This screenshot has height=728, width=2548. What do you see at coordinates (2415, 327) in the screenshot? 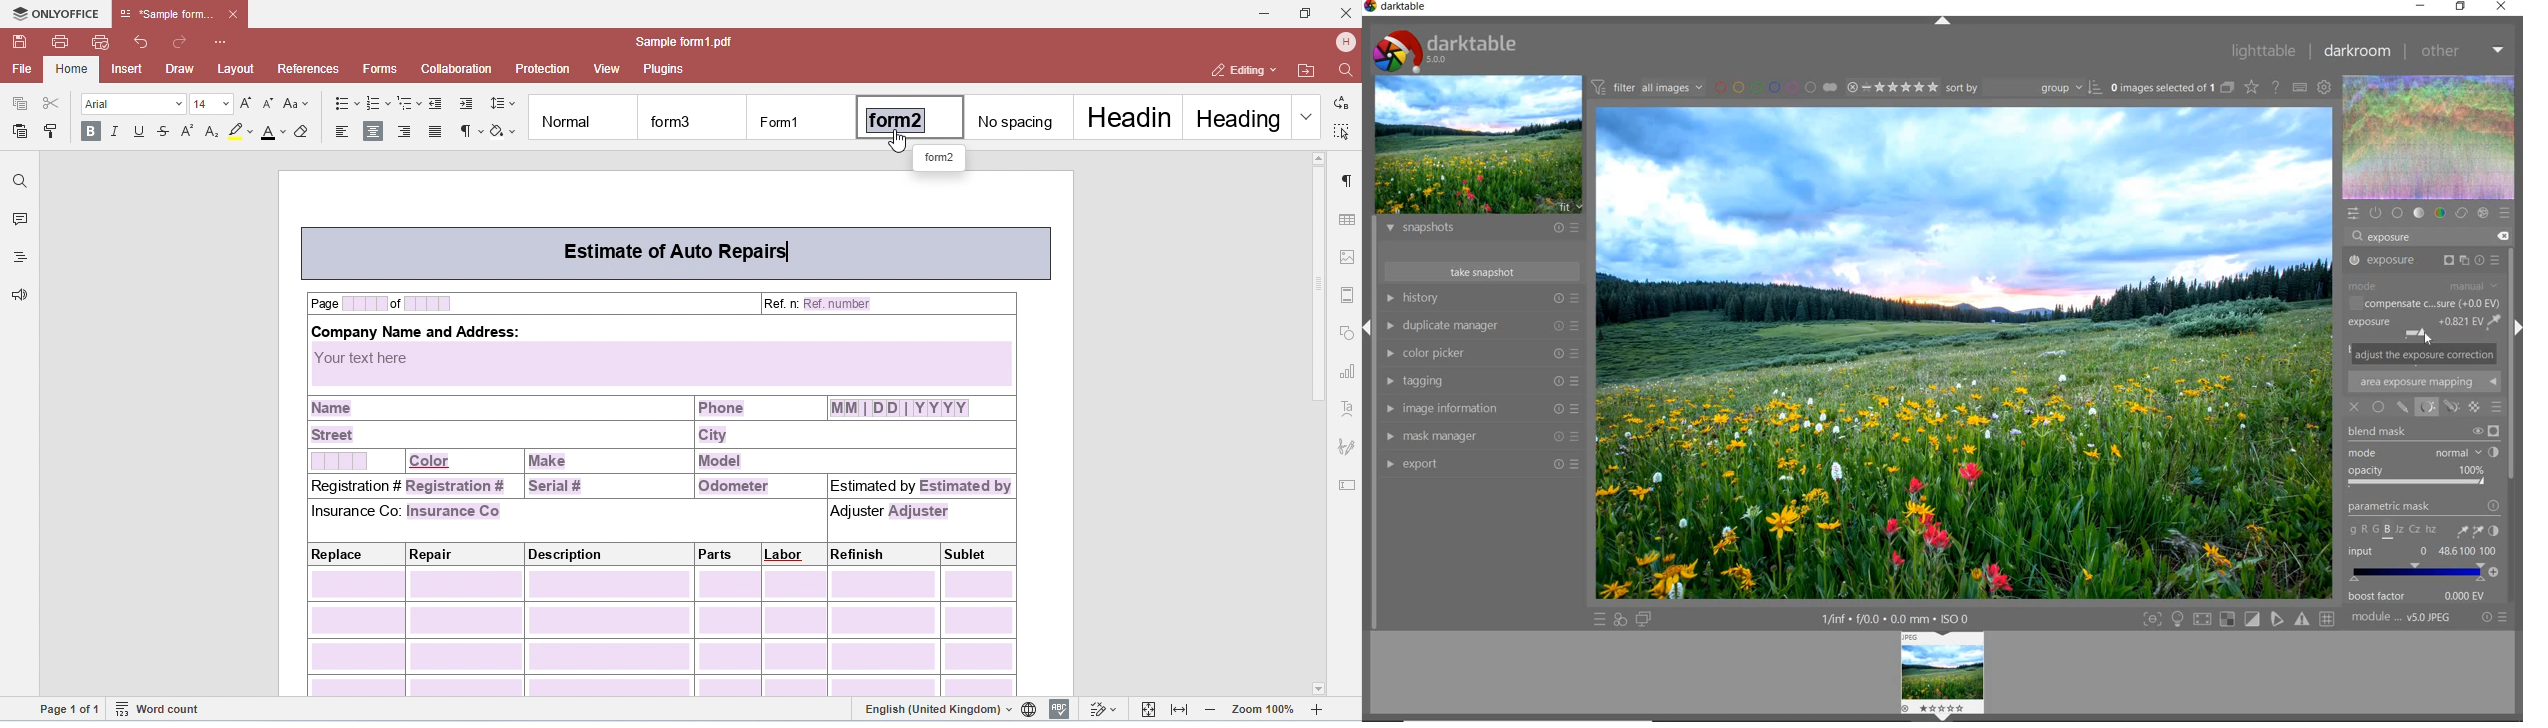
I see `exposure mode adjusted` at bounding box center [2415, 327].